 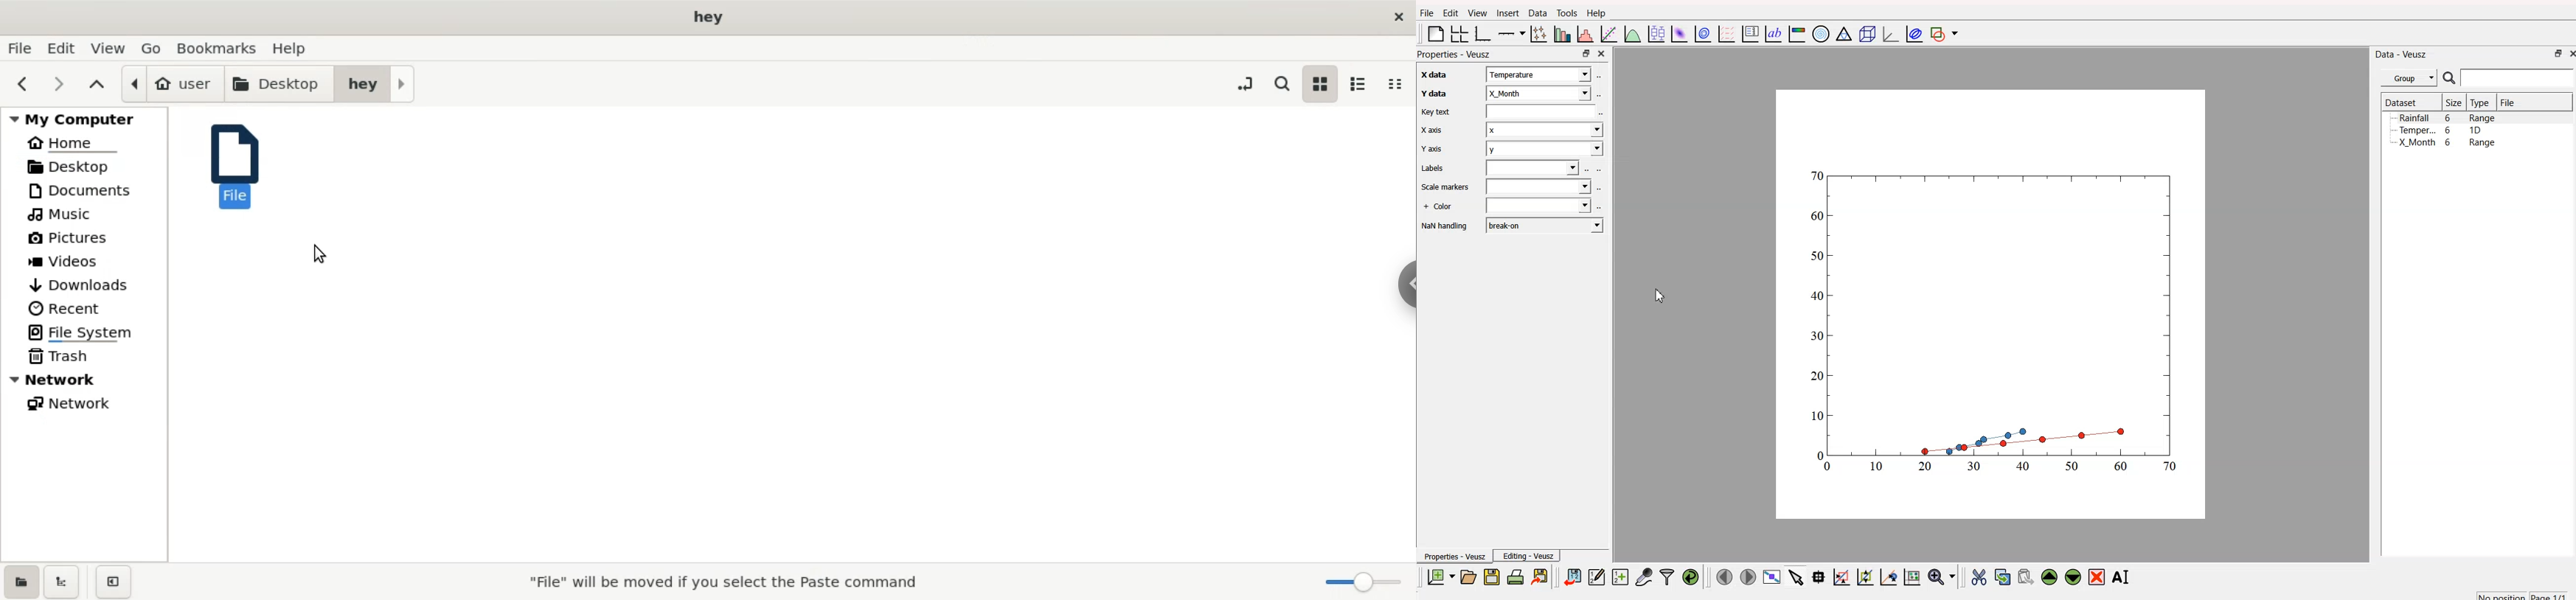 I want to click on reset graph axes, so click(x=1914, y=576).